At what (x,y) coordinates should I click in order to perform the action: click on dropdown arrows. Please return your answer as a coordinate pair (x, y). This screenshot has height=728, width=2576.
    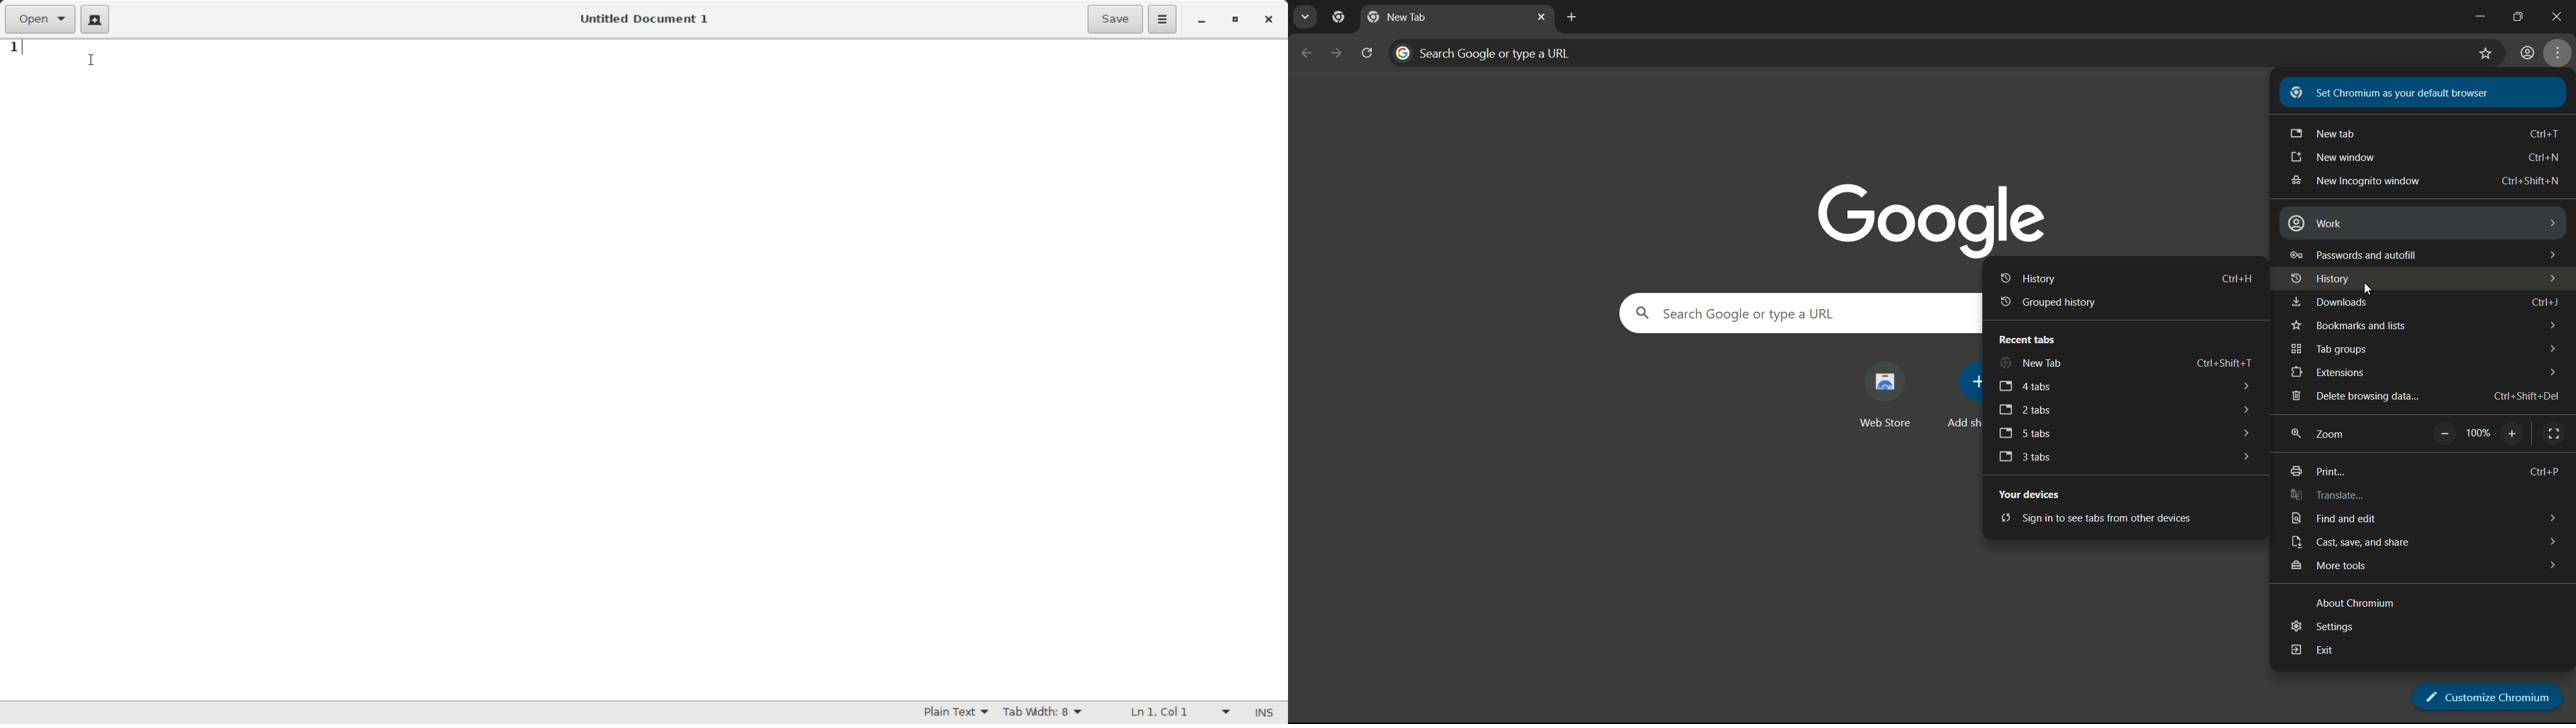
    Looking at the image, I should click on (2551, 370).